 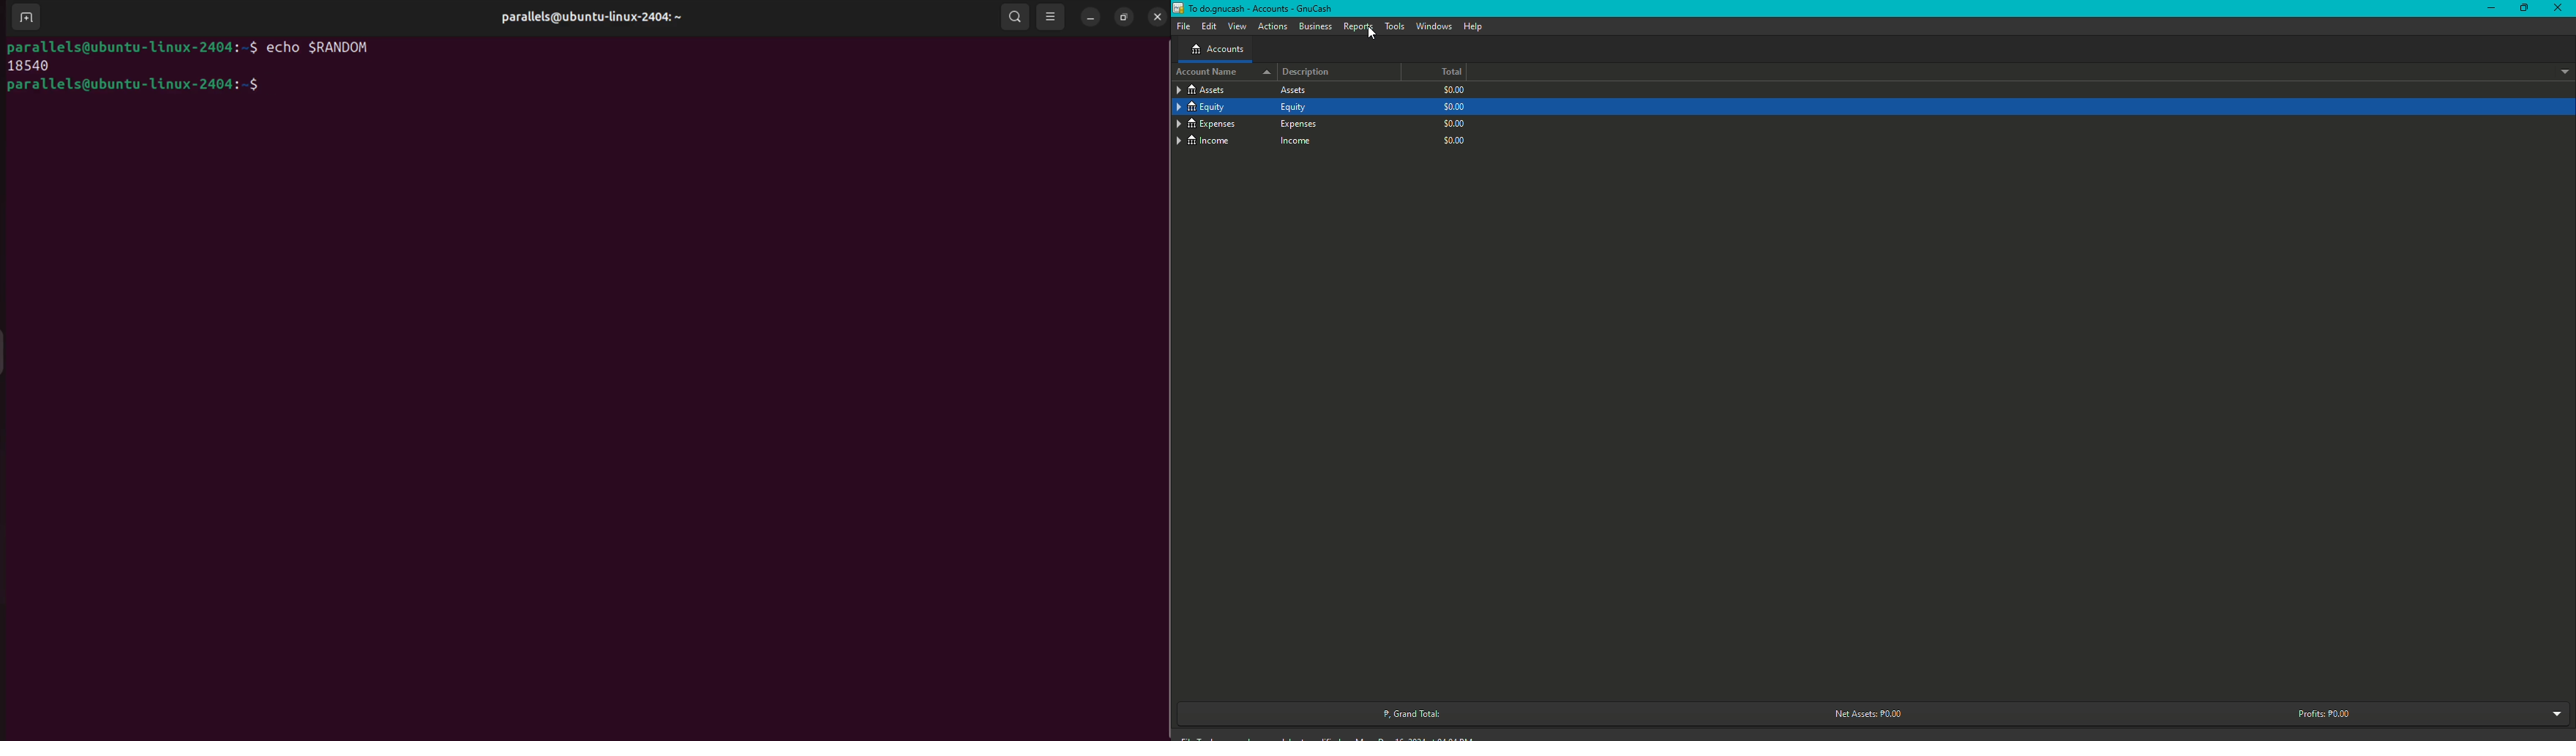 I want to click on Account name, so click(x=1222, y=72).